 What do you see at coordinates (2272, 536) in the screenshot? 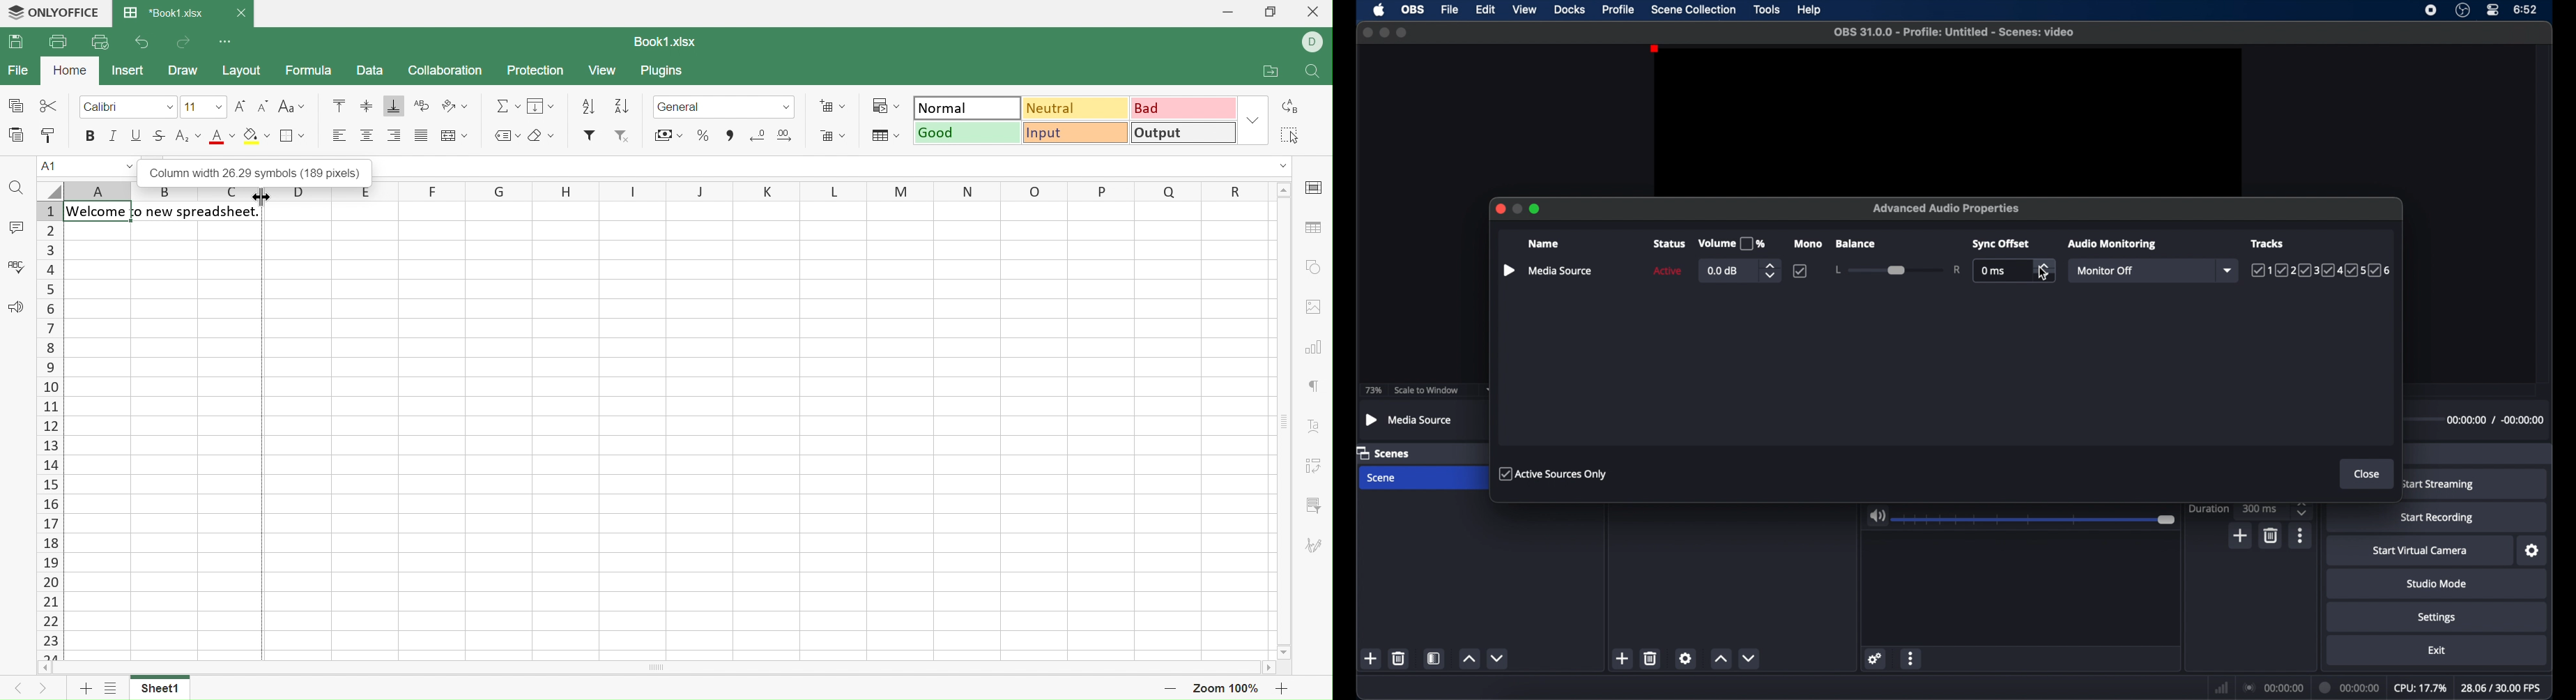
I see `delete` at bounding box center [2272, 536].